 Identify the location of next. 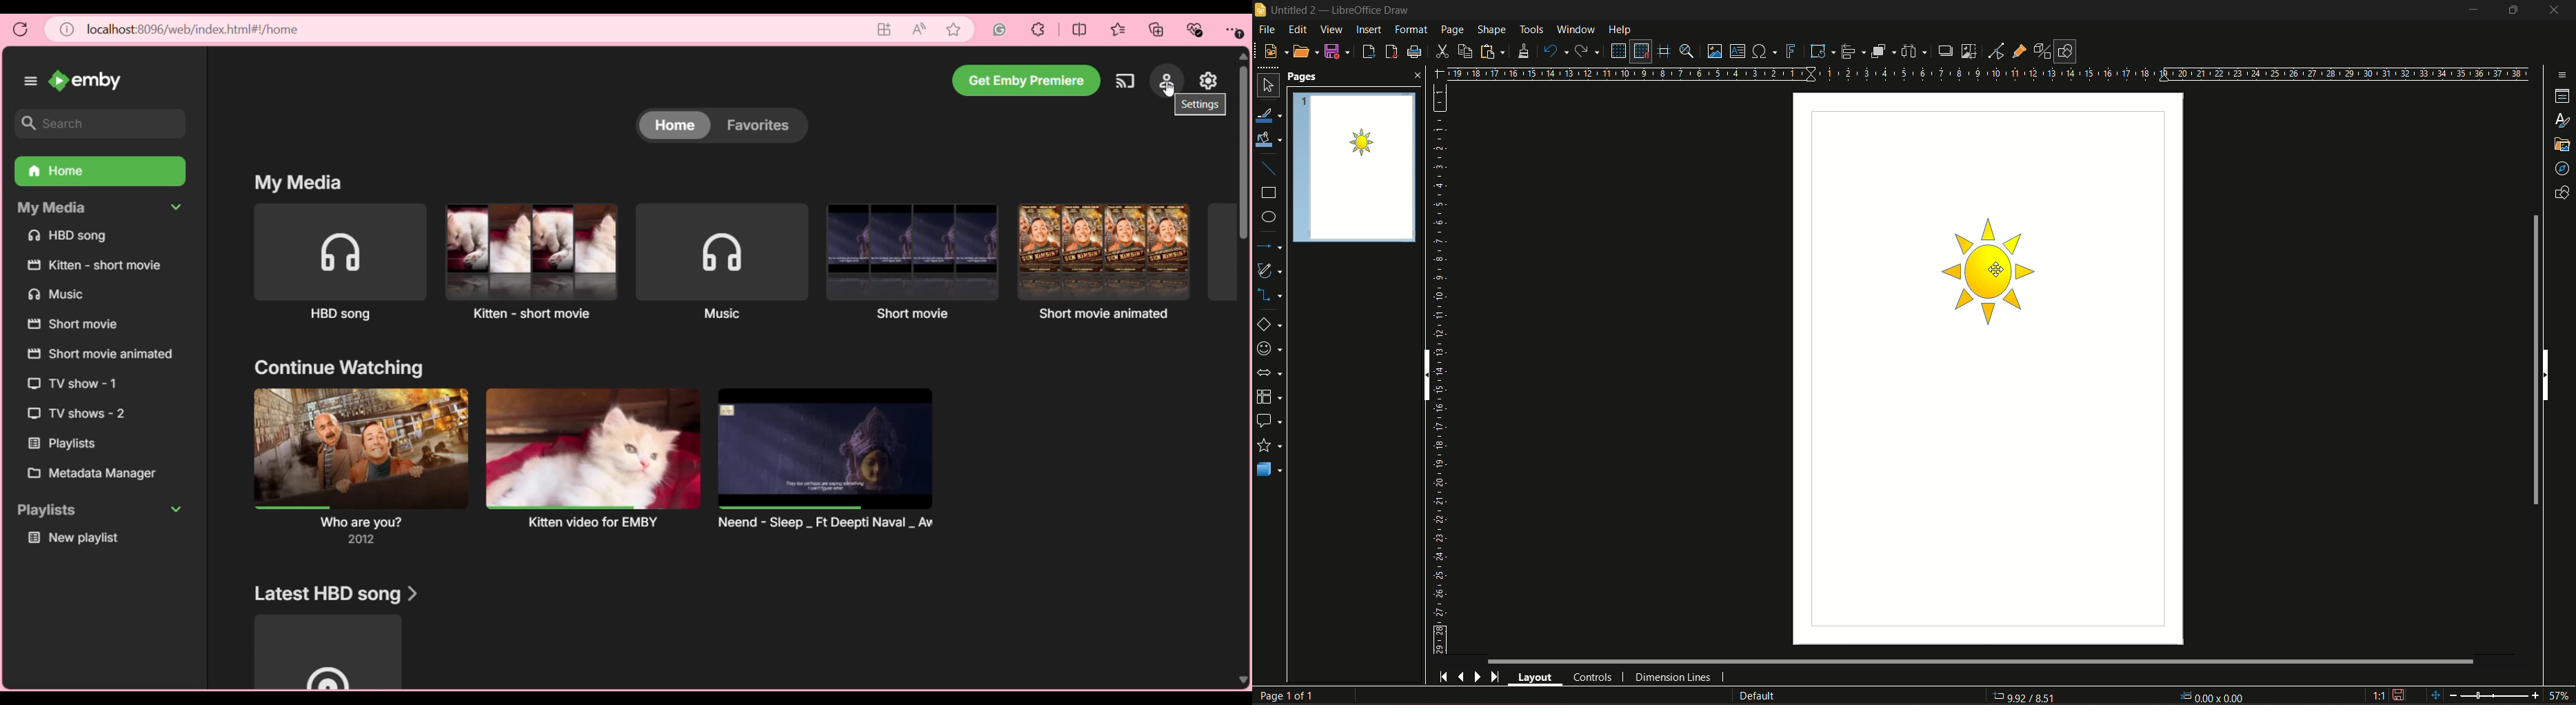
(1478, 677).